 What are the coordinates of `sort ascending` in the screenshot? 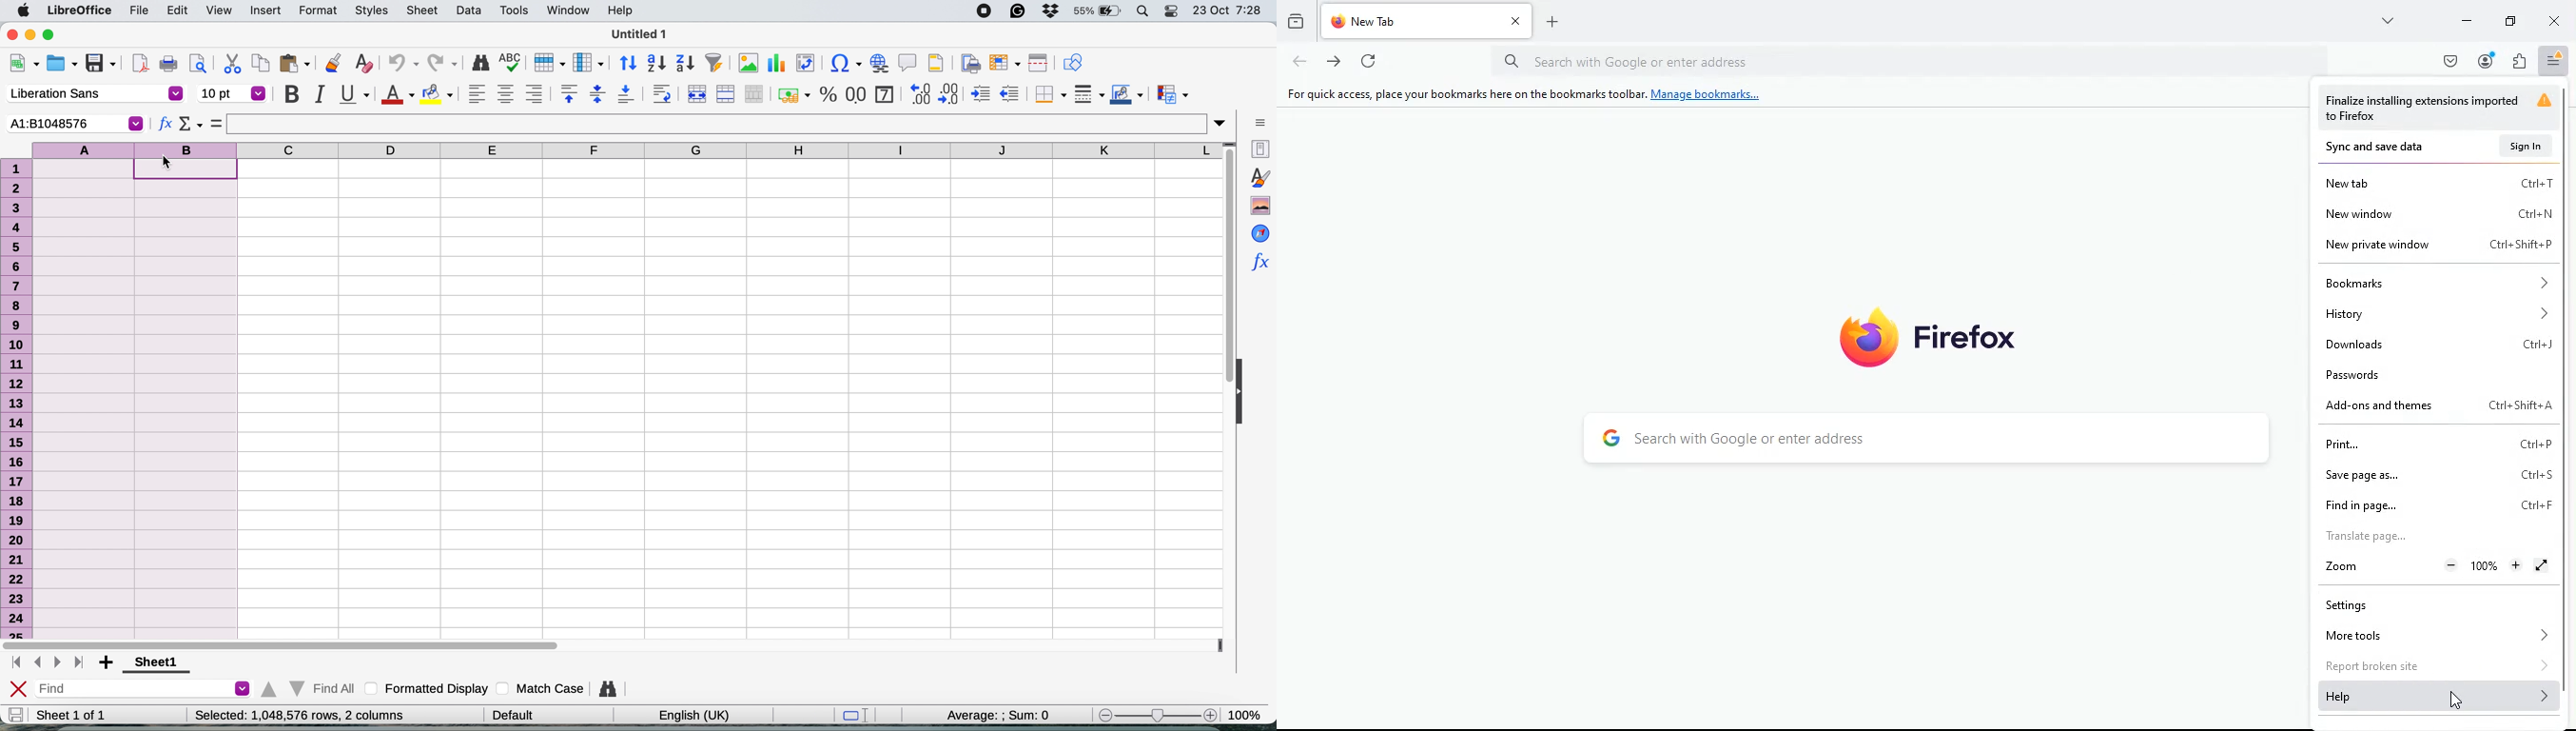 It's located at (657, 63).